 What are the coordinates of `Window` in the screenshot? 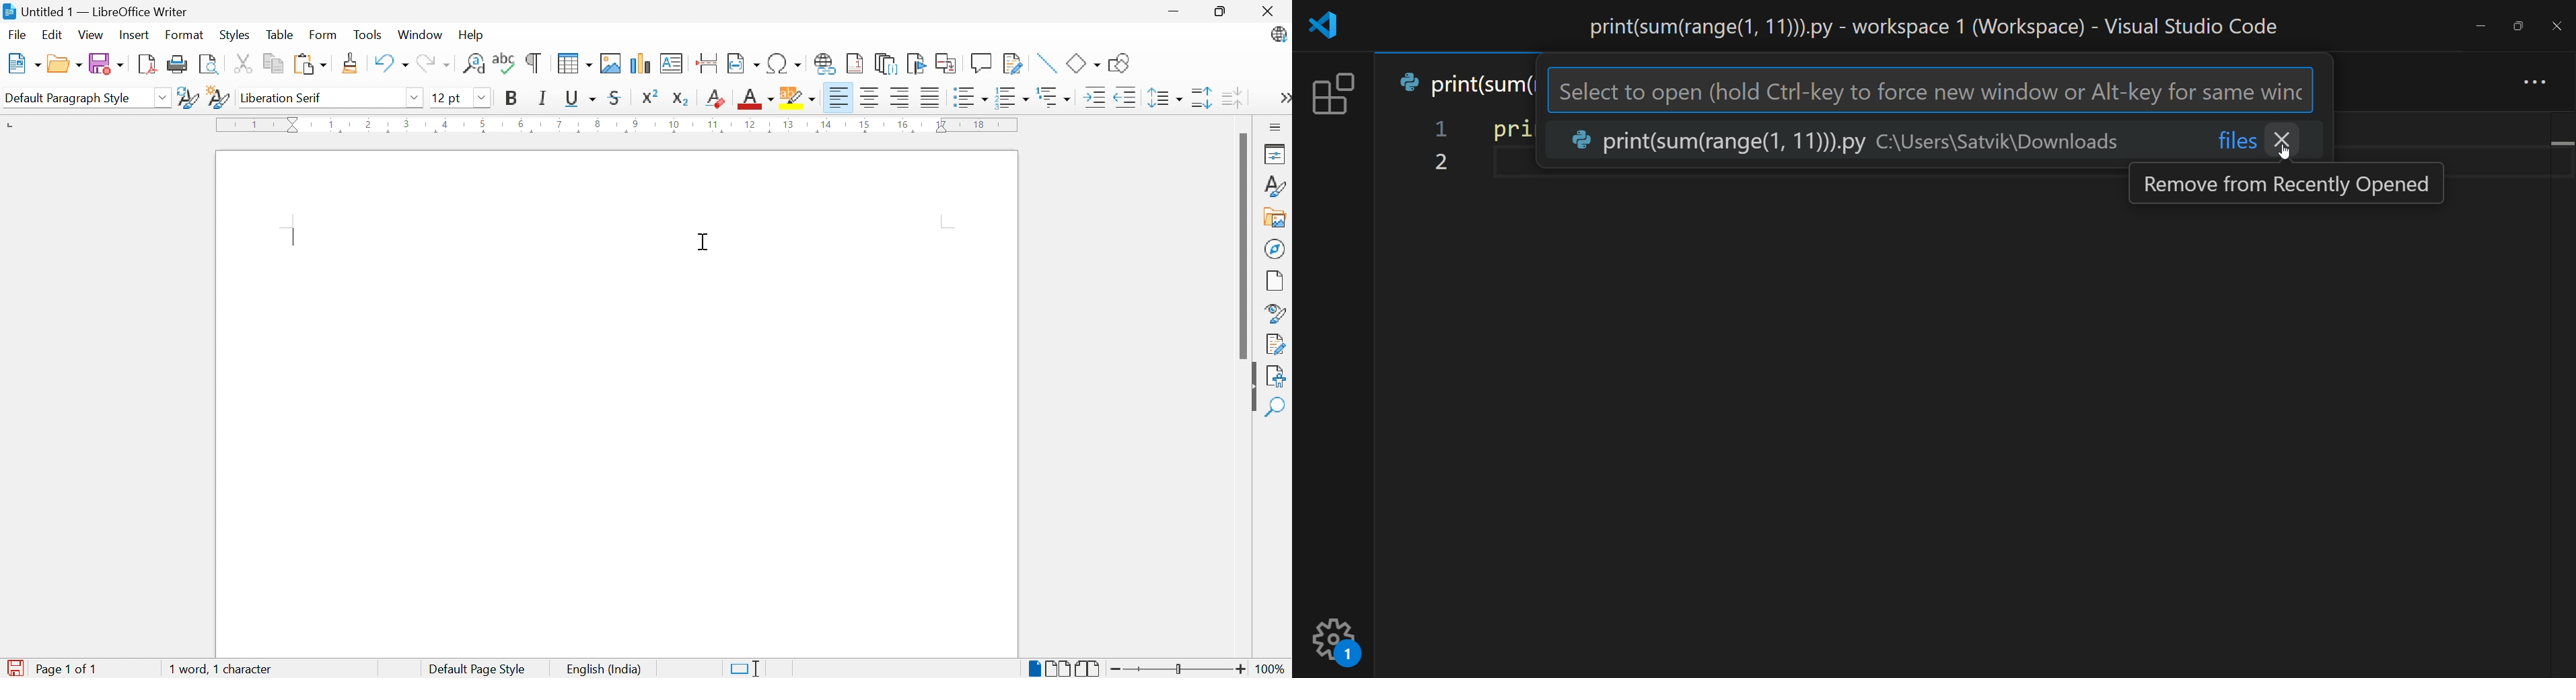 It's located at (419, 35).